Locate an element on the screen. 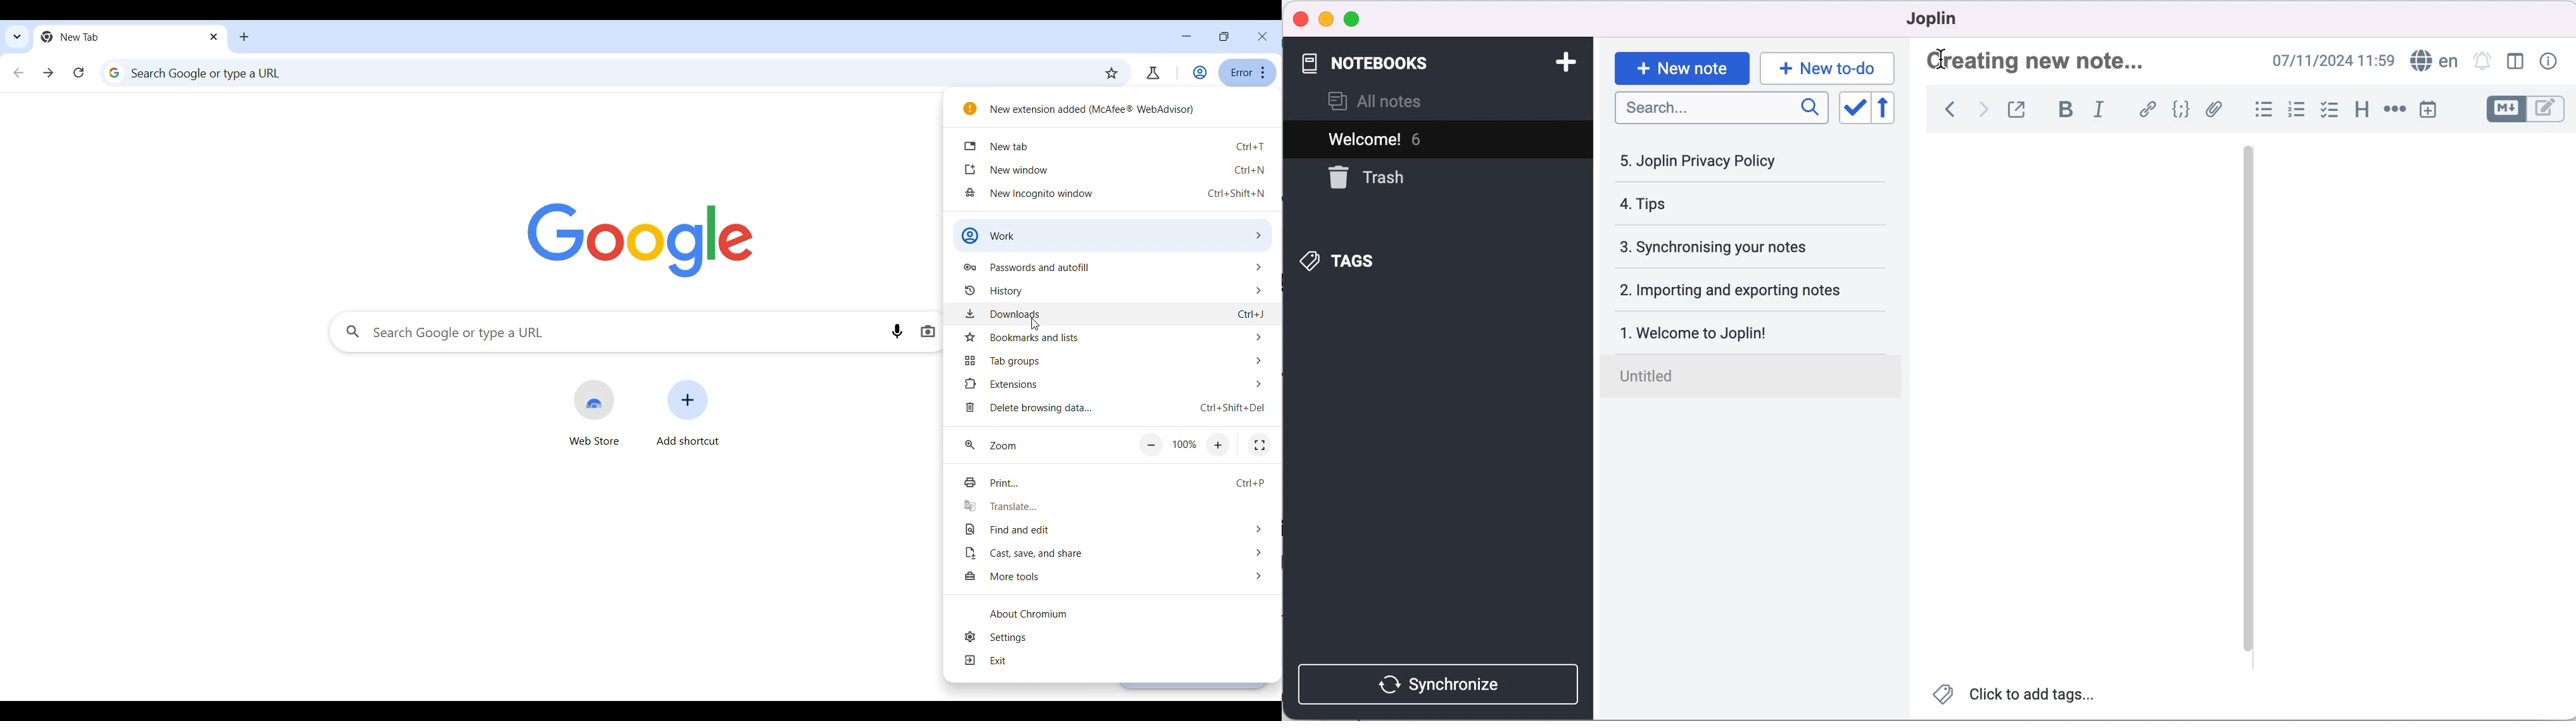 The height and width of the screenshot is (728, 2576). forward is located at coordinates (1980, 112).